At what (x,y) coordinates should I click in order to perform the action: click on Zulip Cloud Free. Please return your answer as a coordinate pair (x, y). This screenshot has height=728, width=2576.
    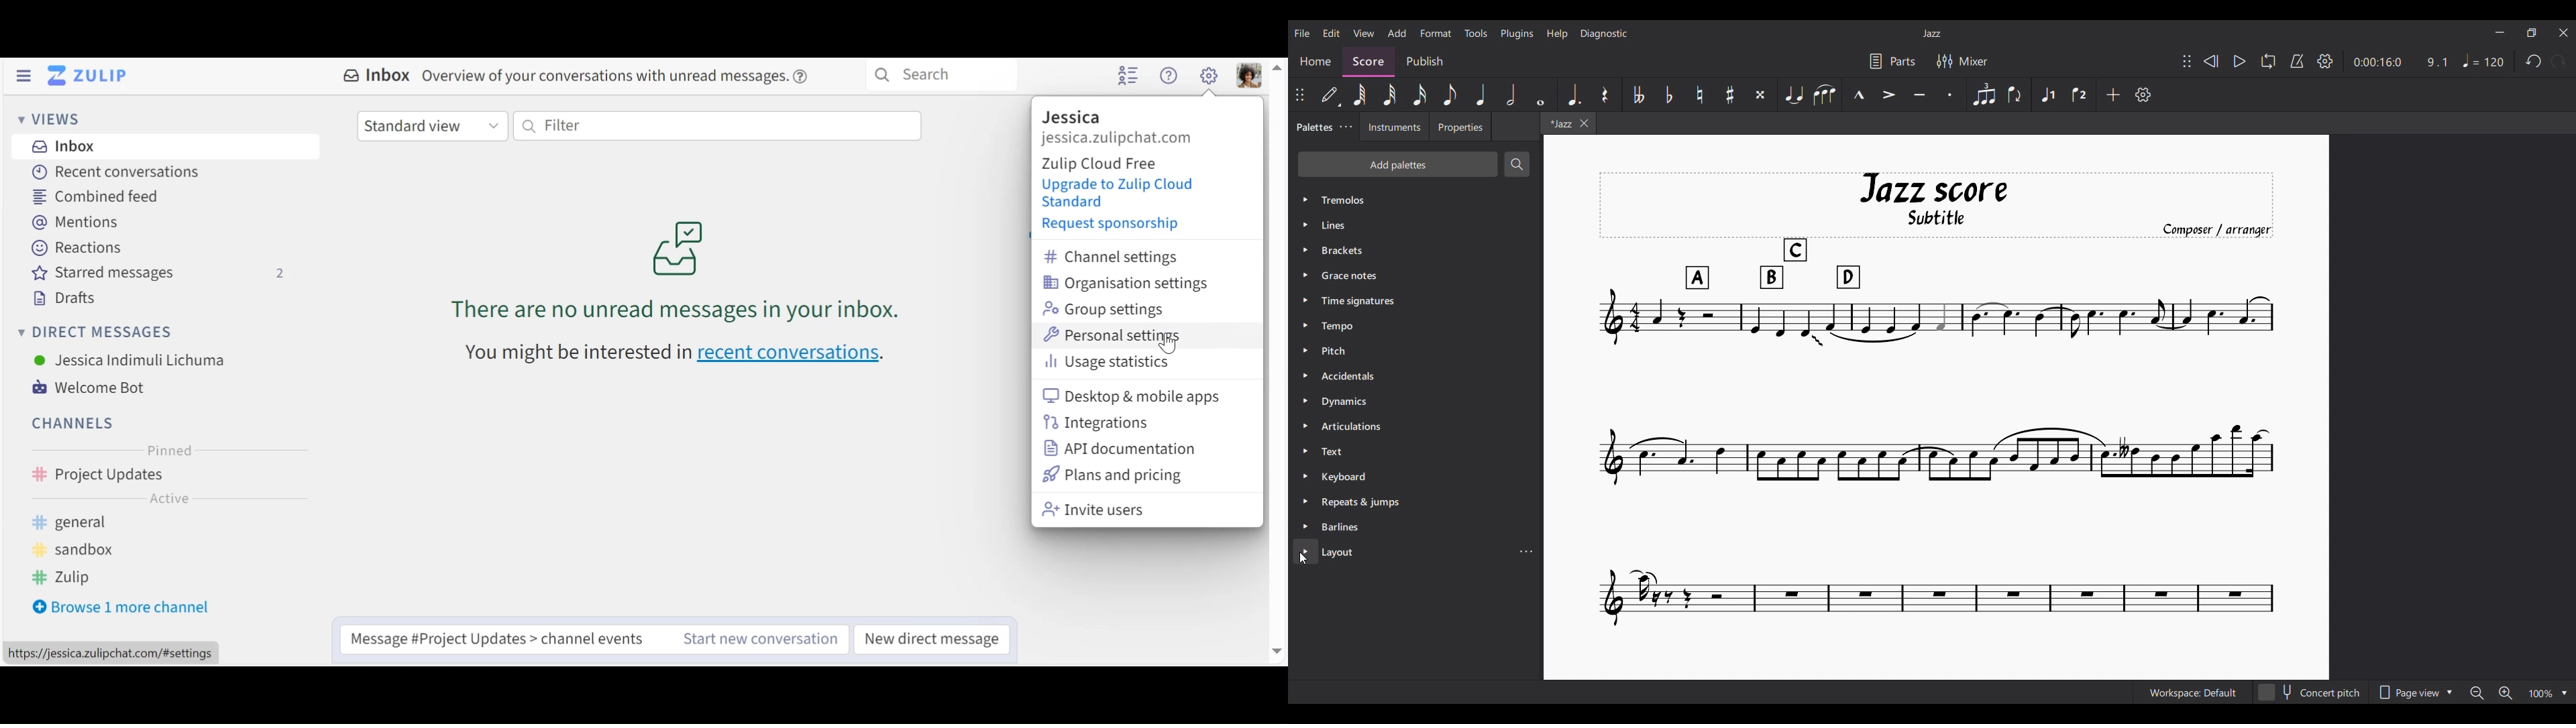
    Looking at the image, I should click on (1110, 164).